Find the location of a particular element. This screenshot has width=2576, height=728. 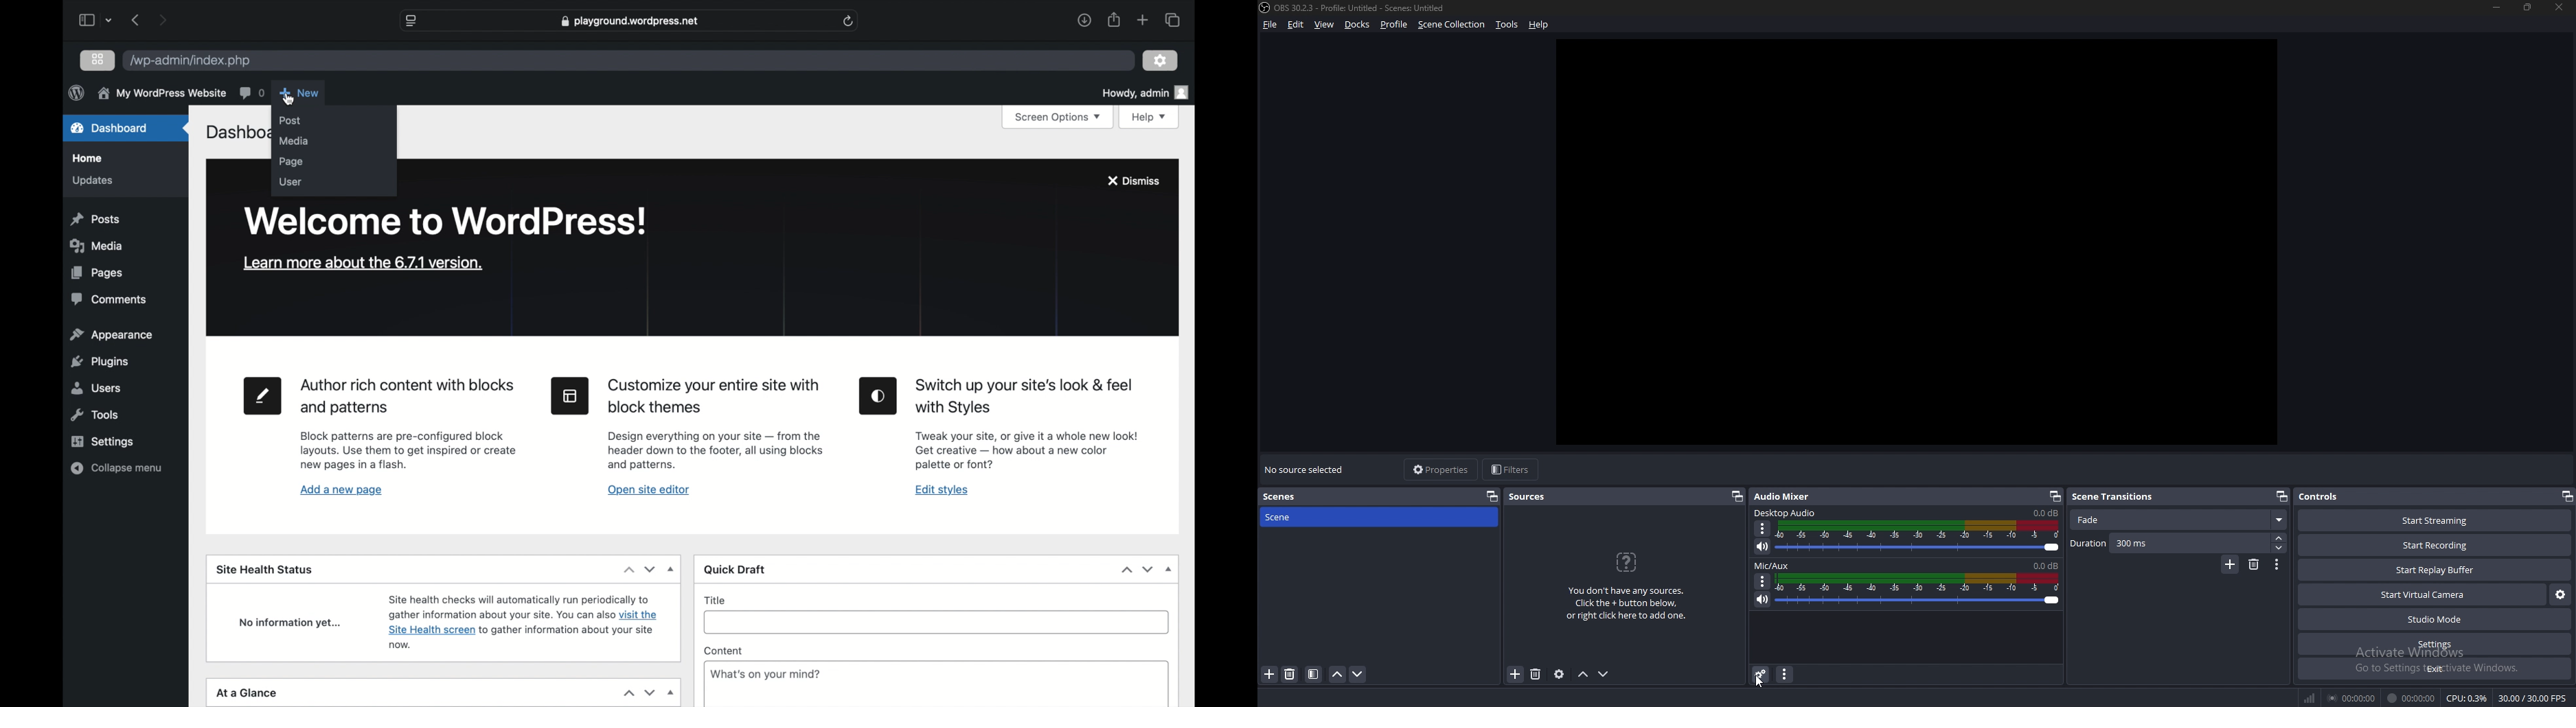

title input is located at coordinates (938, 624).